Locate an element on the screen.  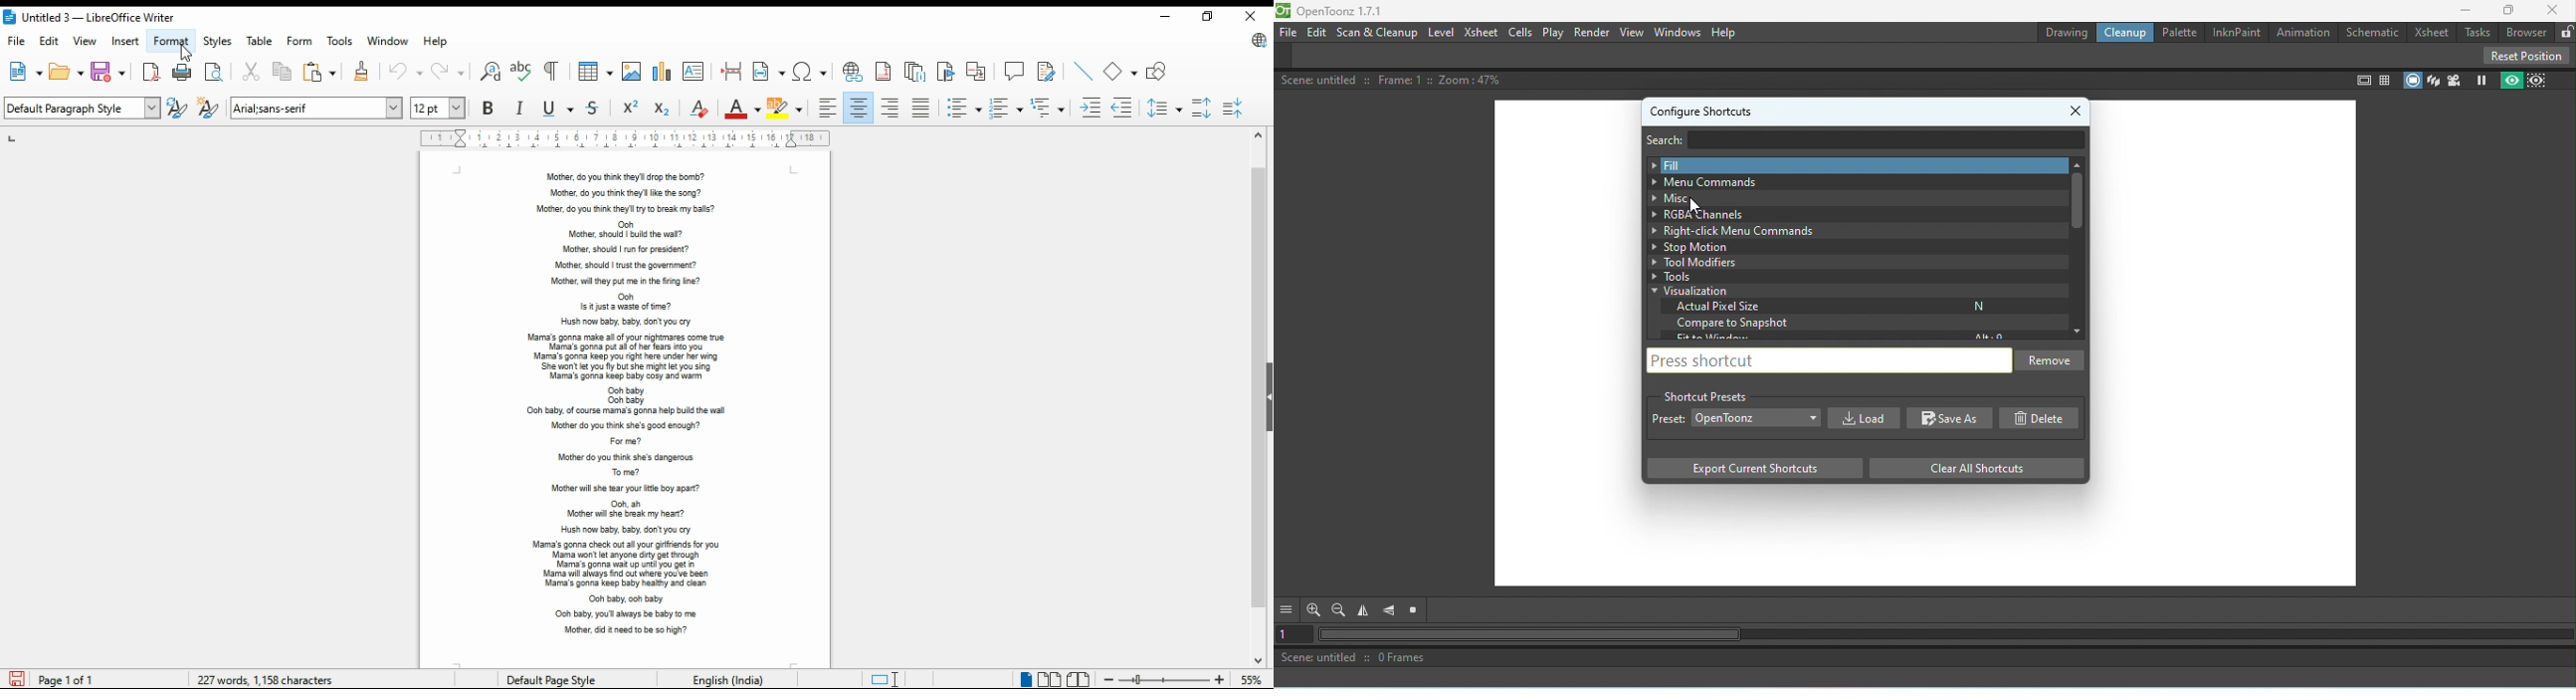
edit is located at coordinates (51, 43).